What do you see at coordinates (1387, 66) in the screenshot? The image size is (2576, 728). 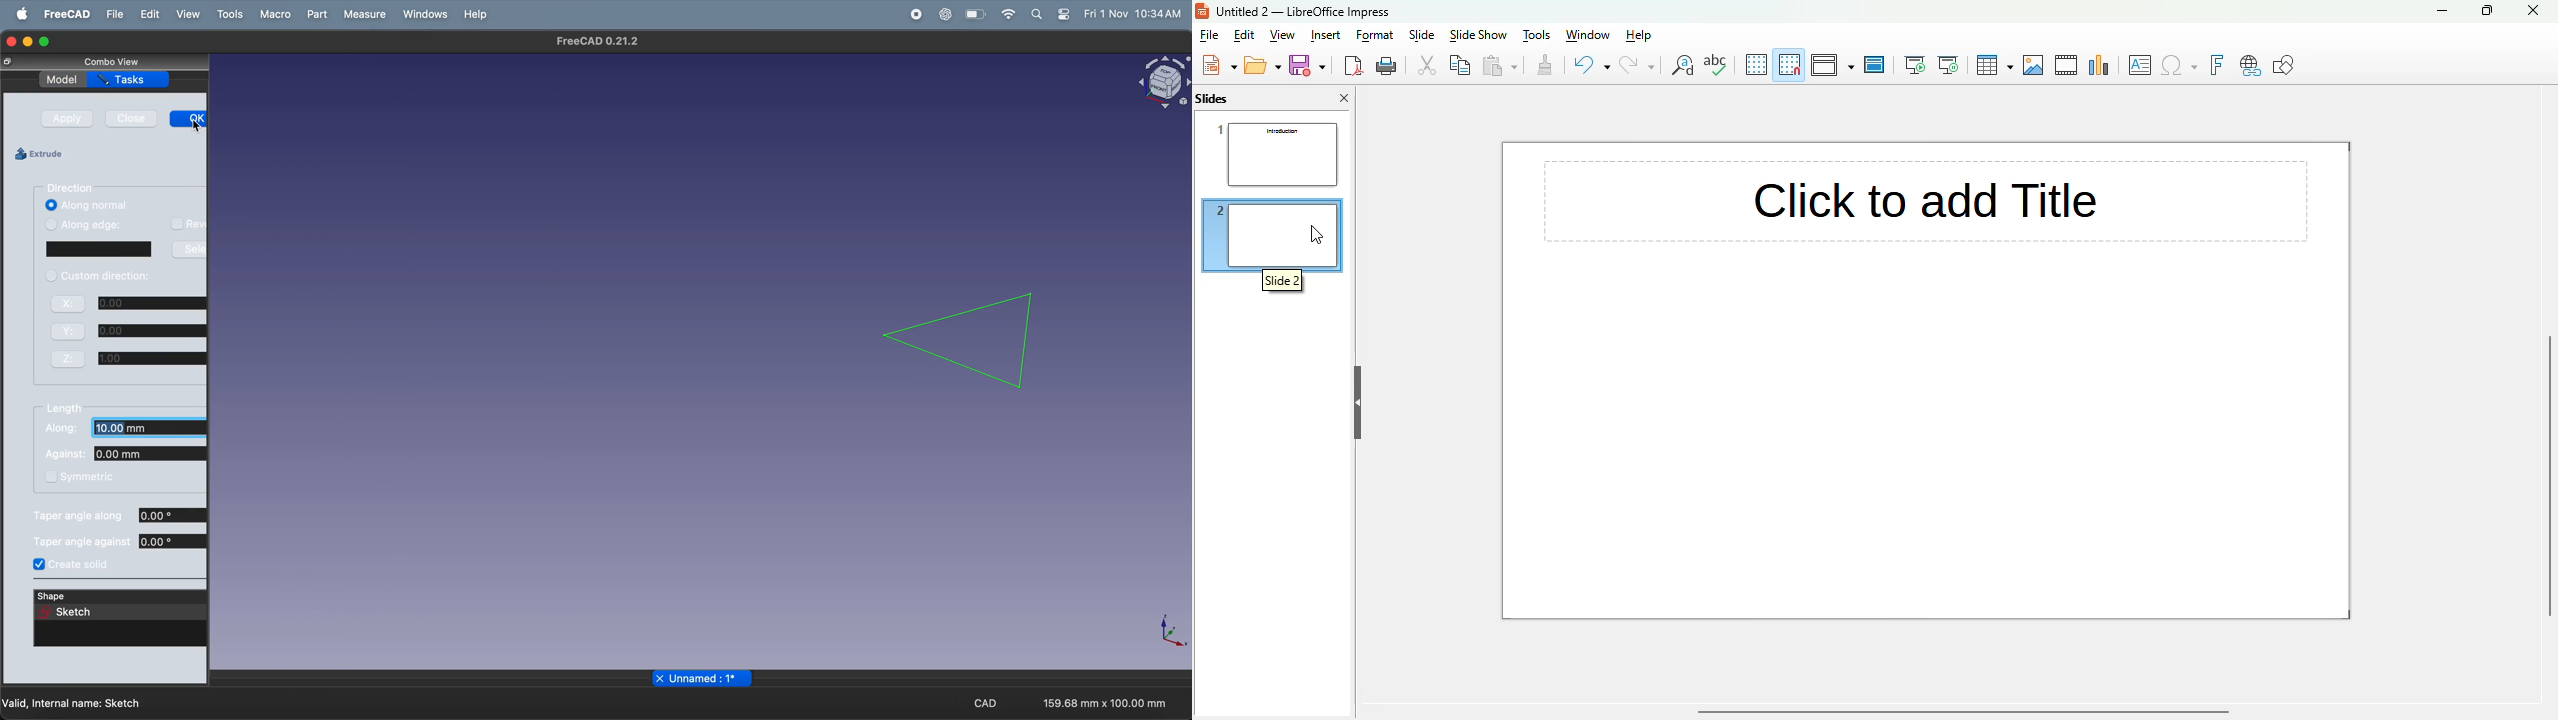 I see `print` at bounding box center [1387, 66].